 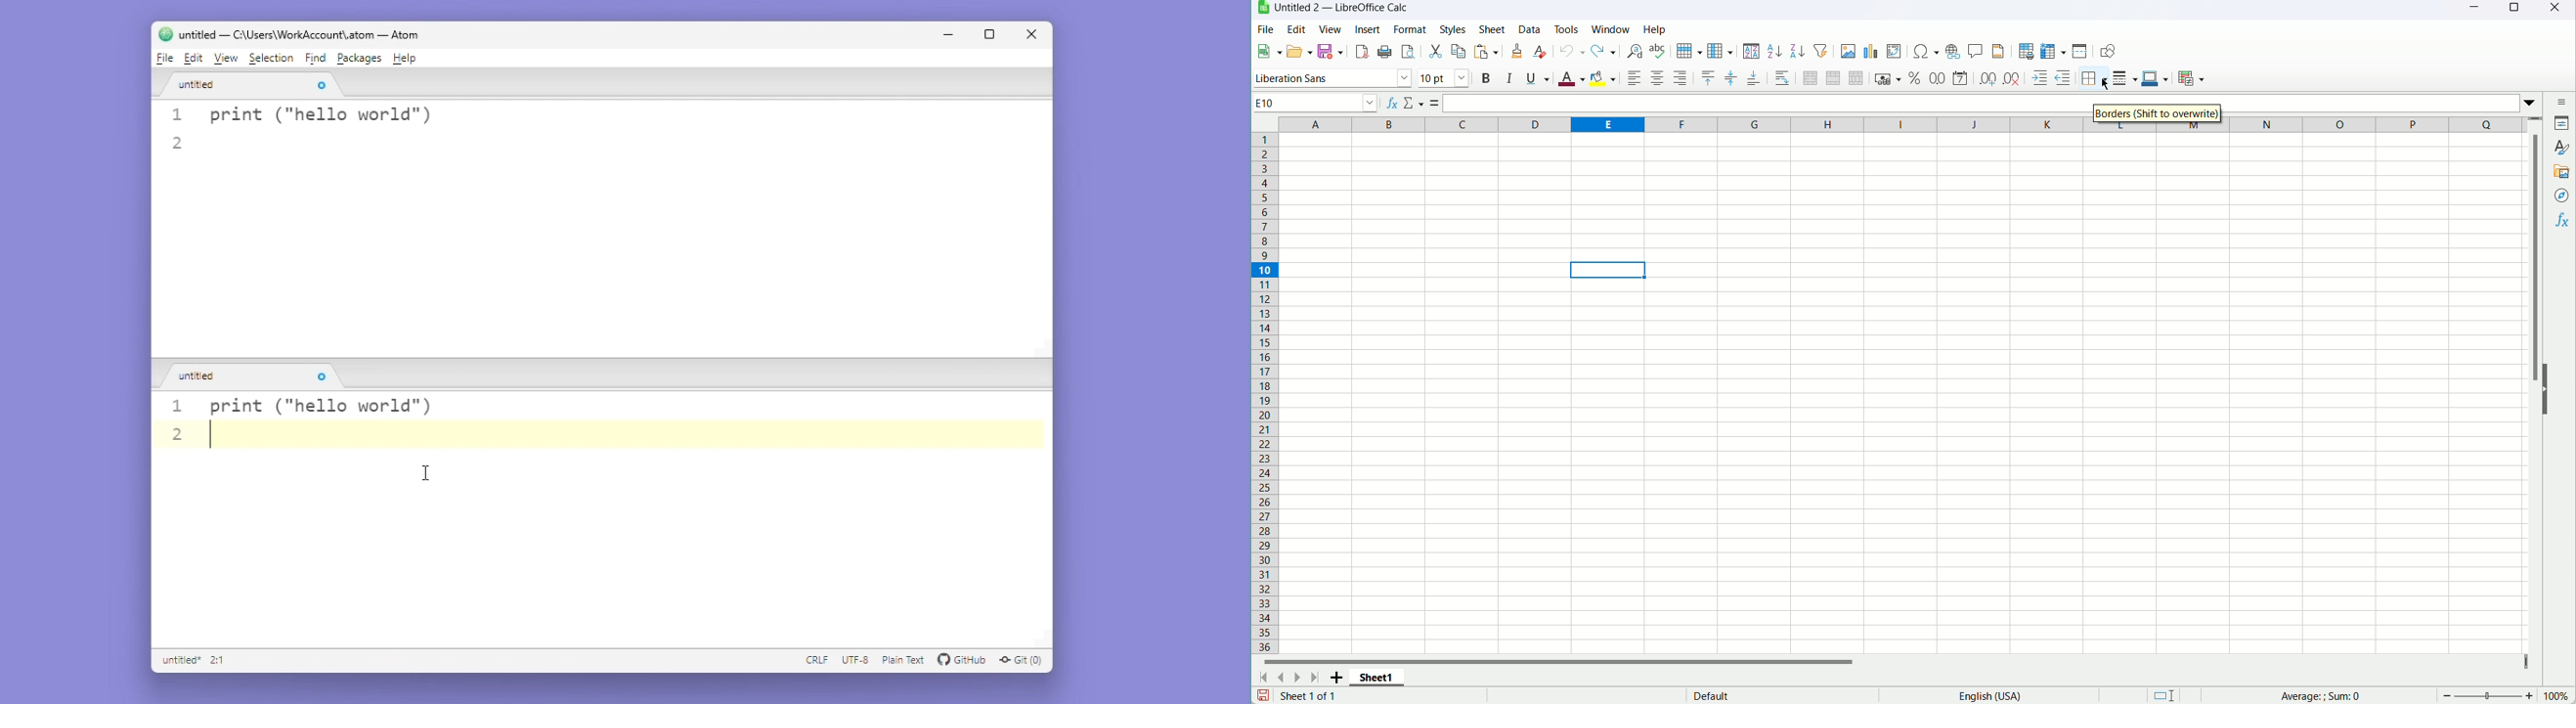 What do you see at coordinates (2317, 695) in the screenshot?
I see `Average: ; Sum: 0` at bounding box center [2317, 695].